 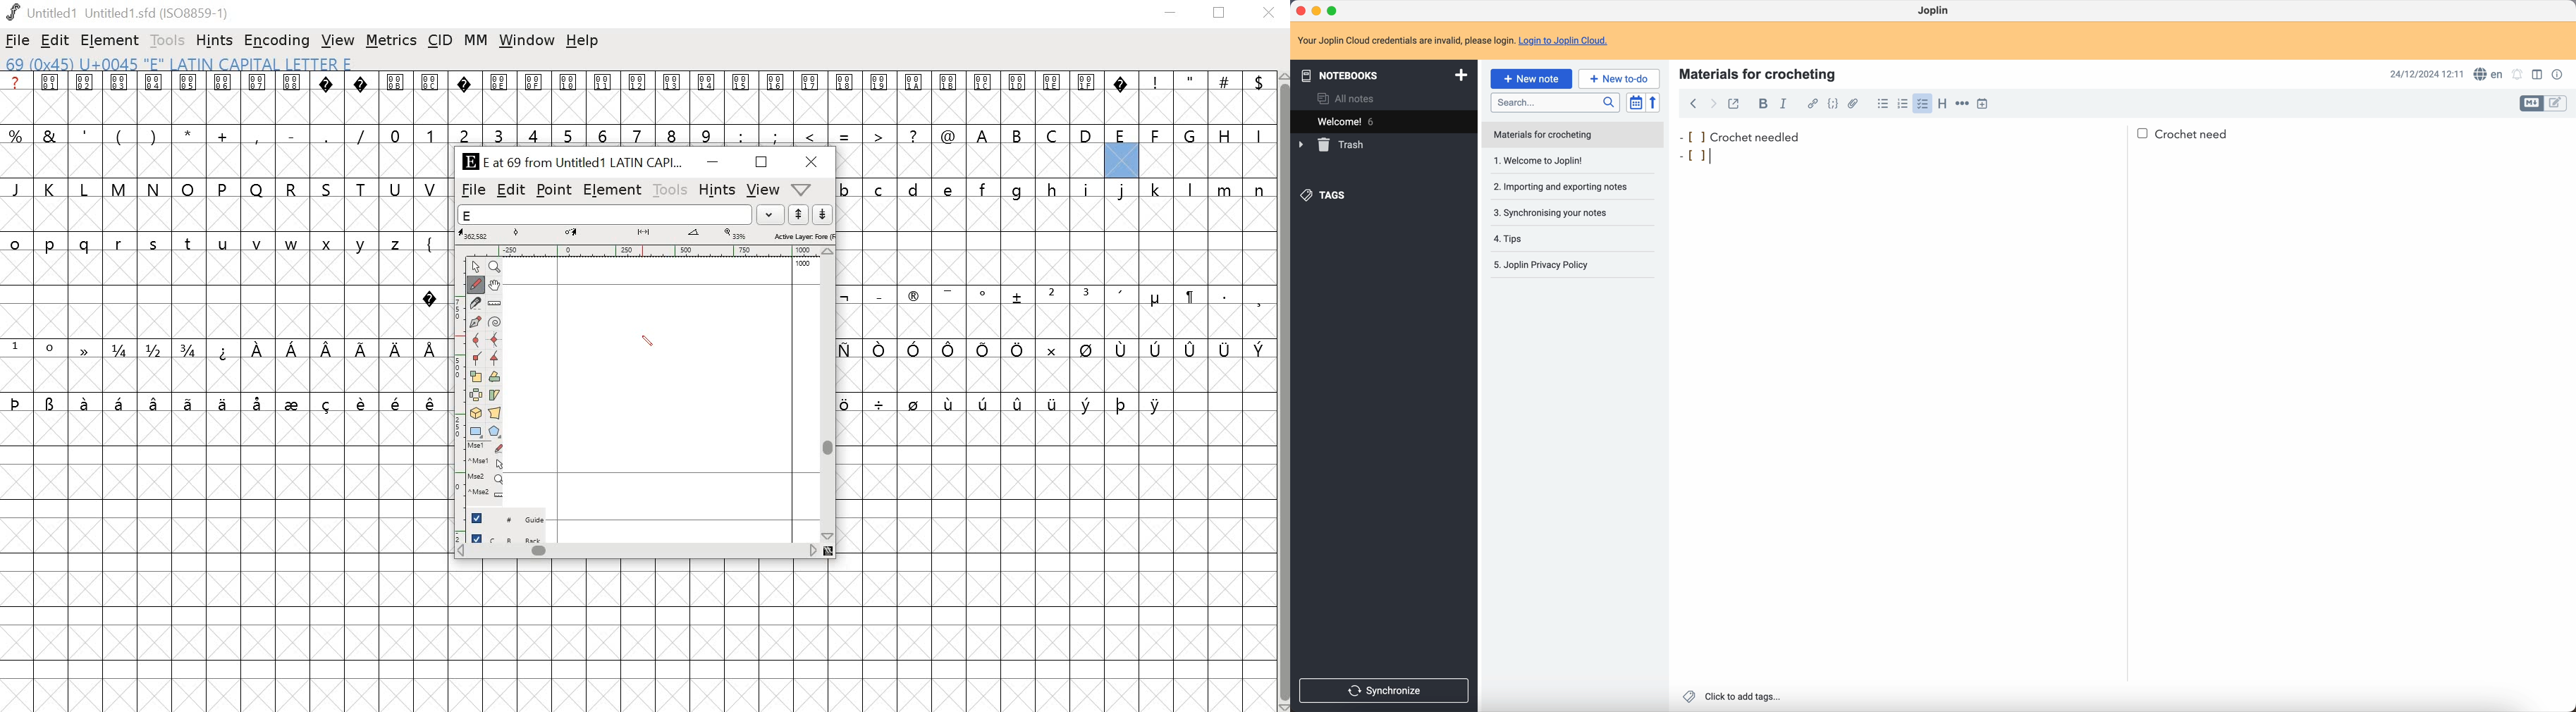 What do you see at coordinates (485, 479) in the screenshot?
I see `Mouse wheel button` at bounding box center [485, 479].